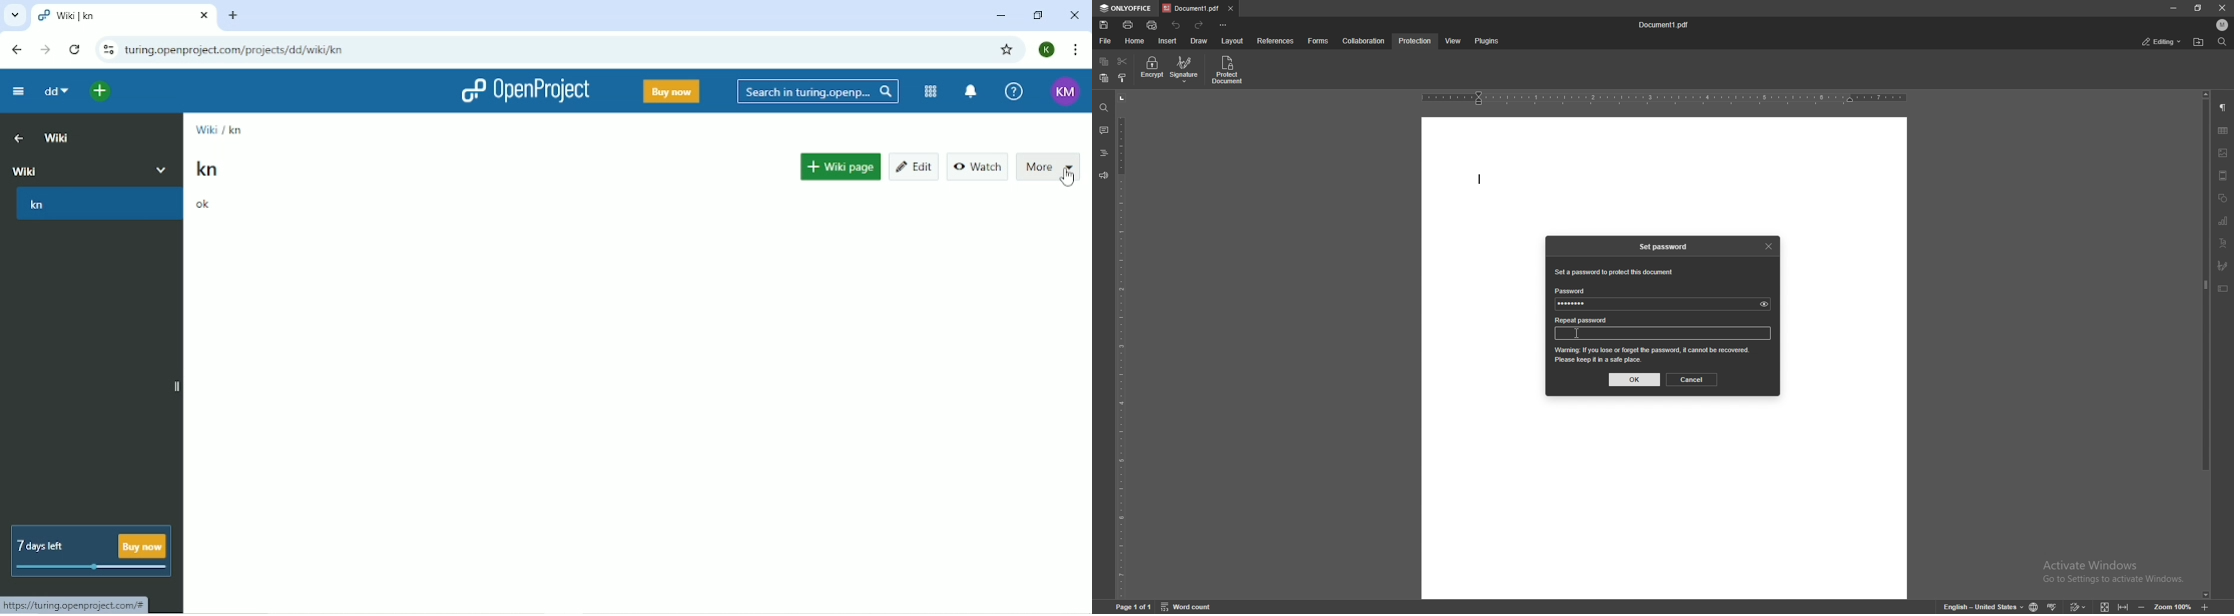  I want to click on comment, so click(1104, 130).